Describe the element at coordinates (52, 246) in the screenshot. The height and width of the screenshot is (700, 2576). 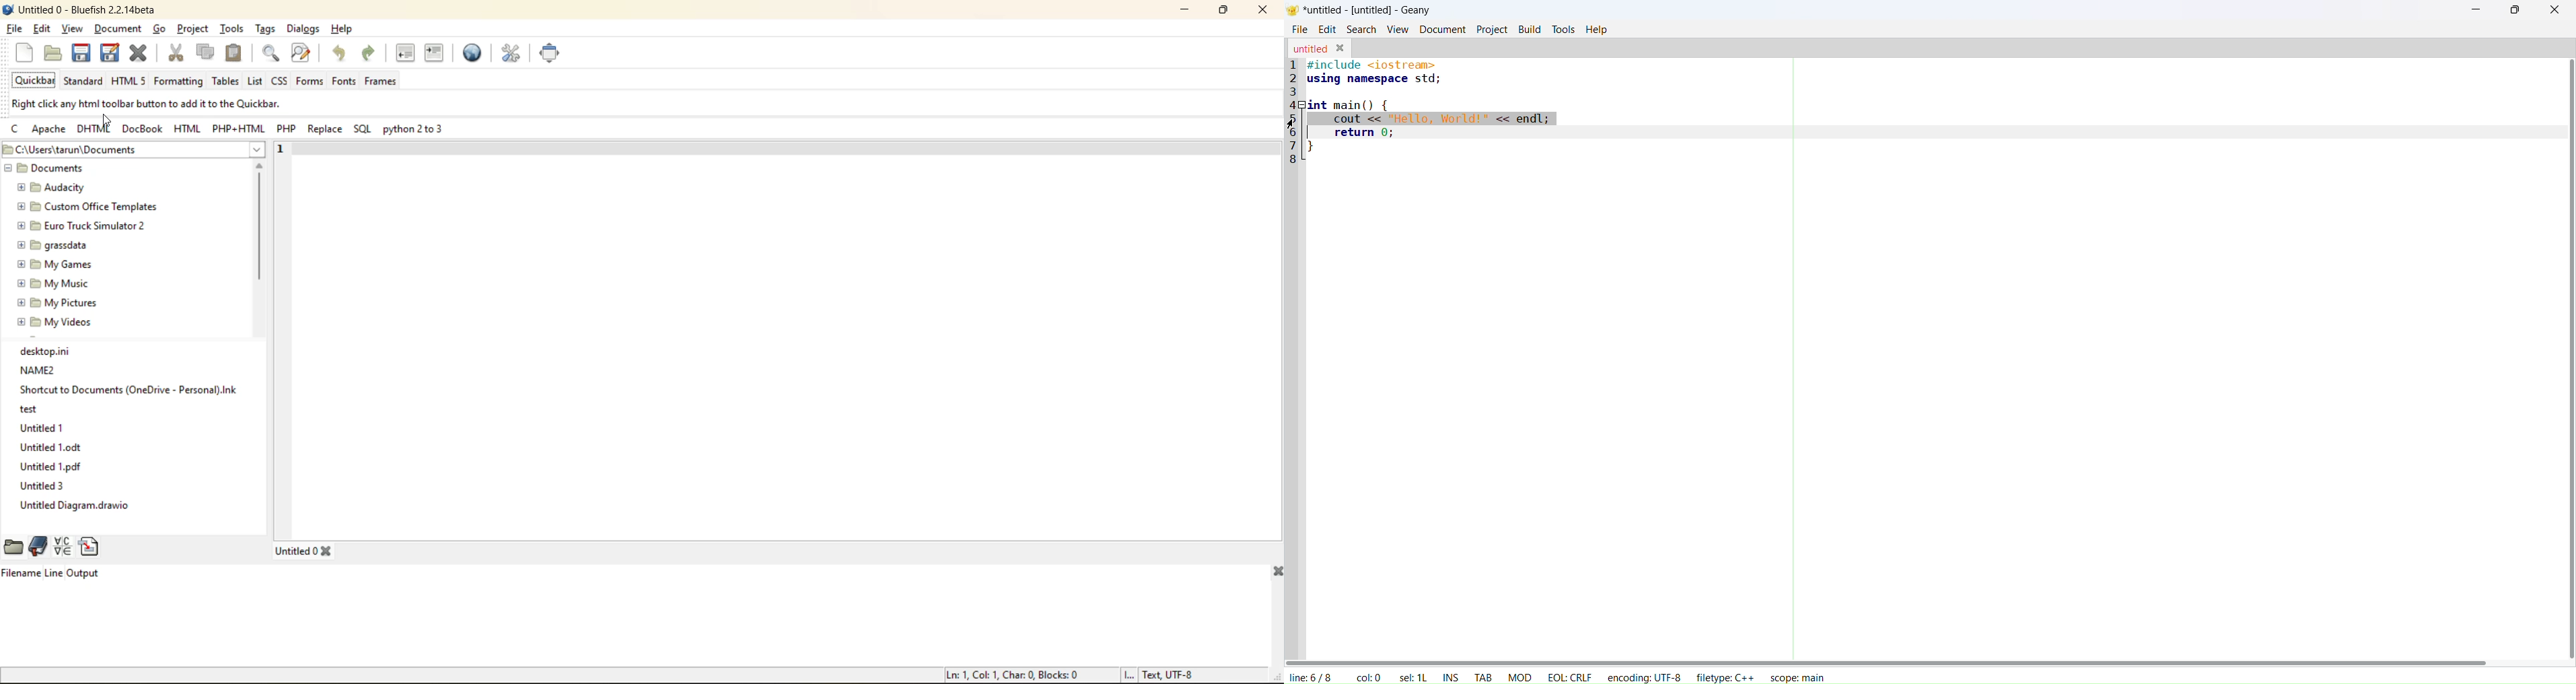
I see `grassdata` at that location.